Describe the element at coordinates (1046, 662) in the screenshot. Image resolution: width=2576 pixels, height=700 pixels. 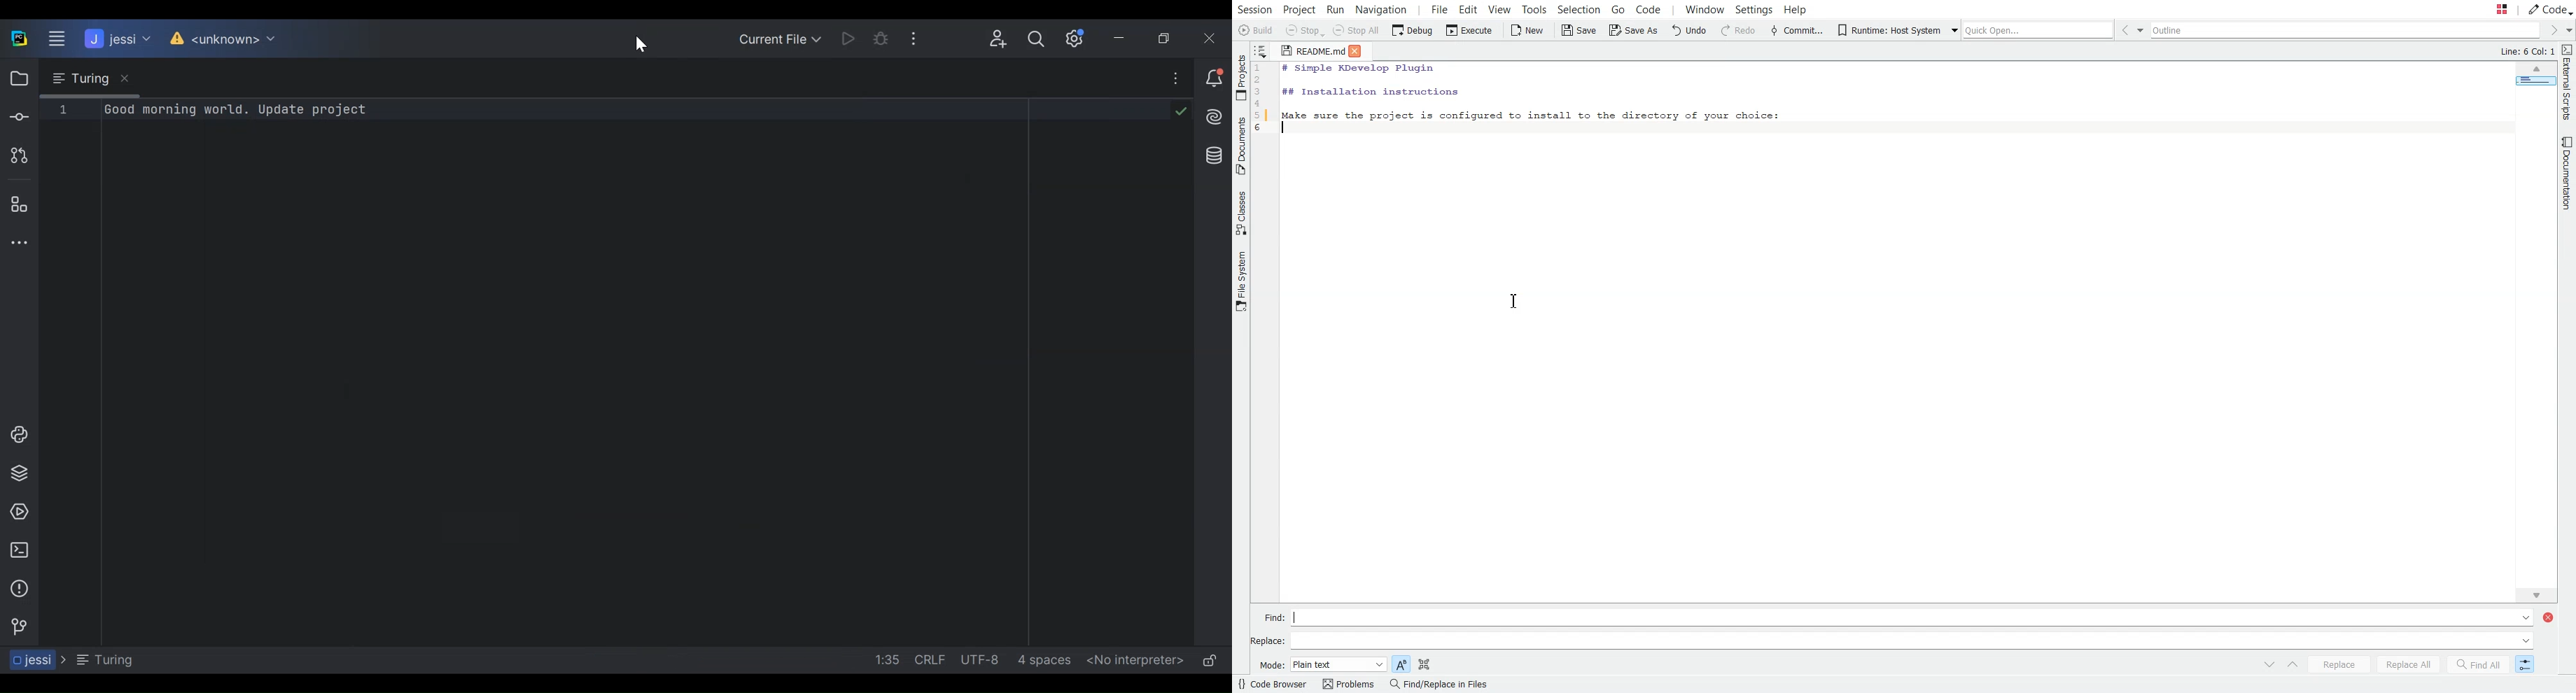
I see `4 spaces` at that location.